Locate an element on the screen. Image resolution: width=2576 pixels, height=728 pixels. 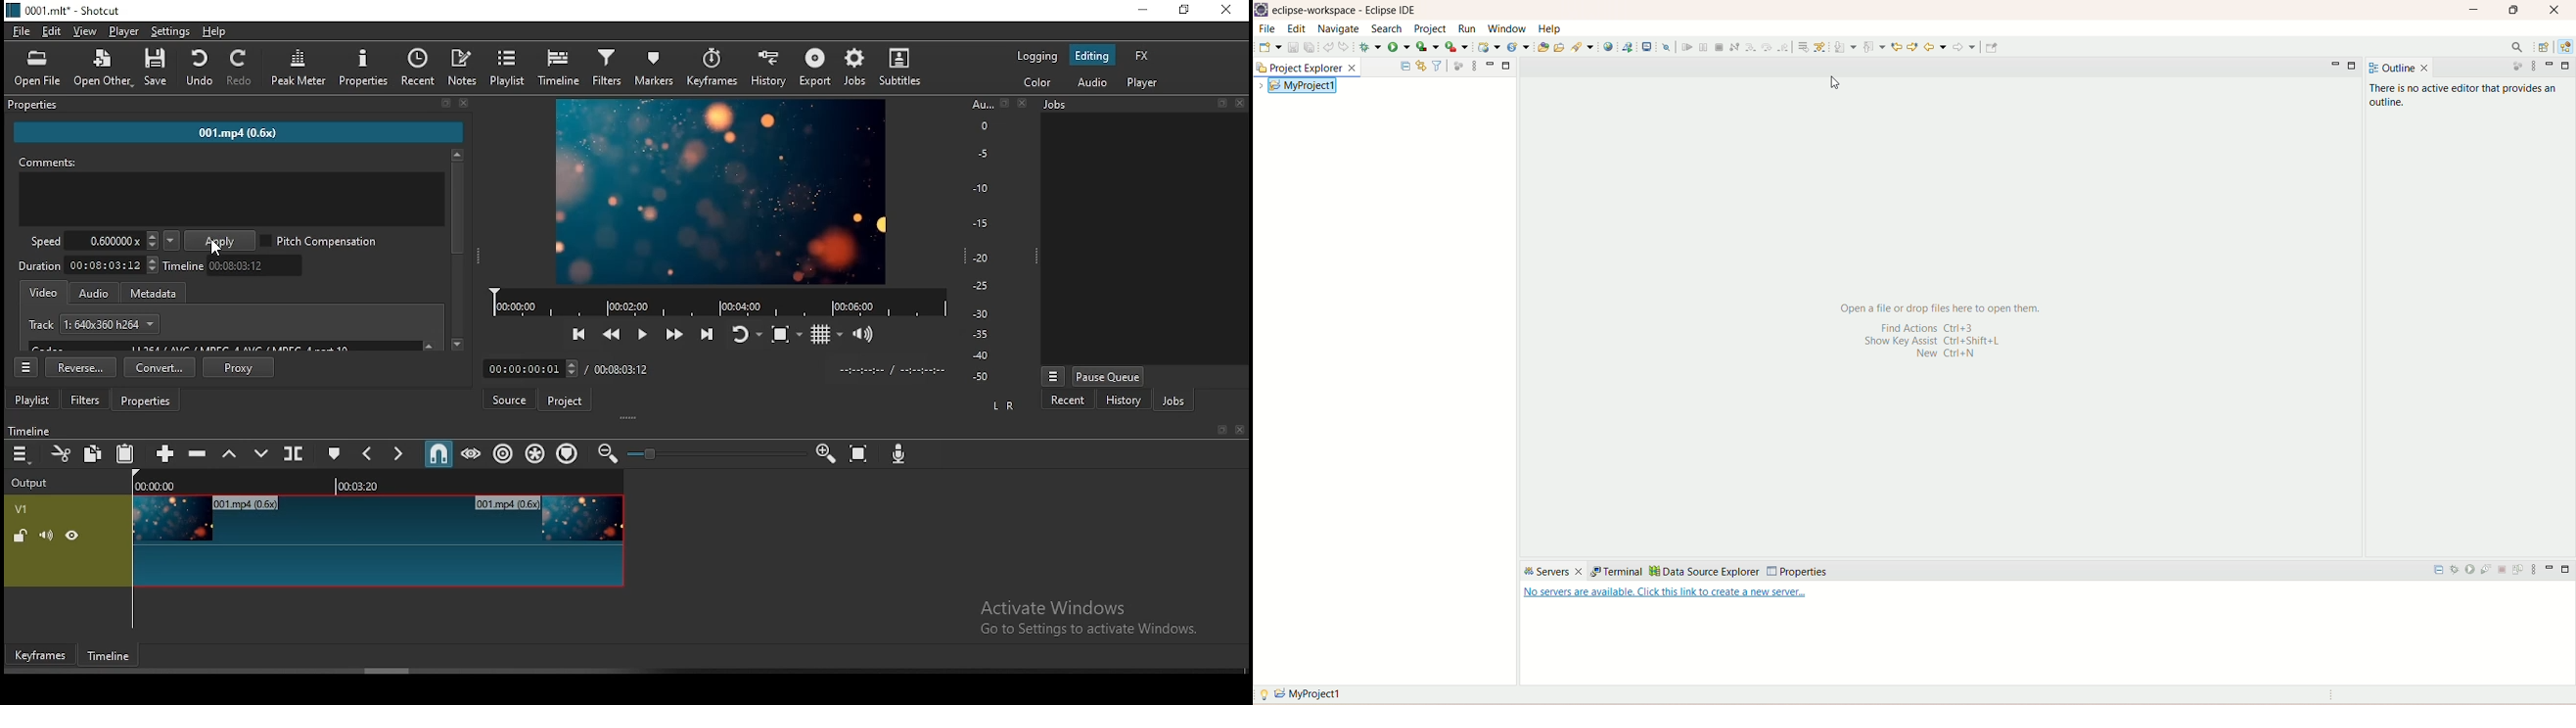
properties is located at coordinates (146, 400).